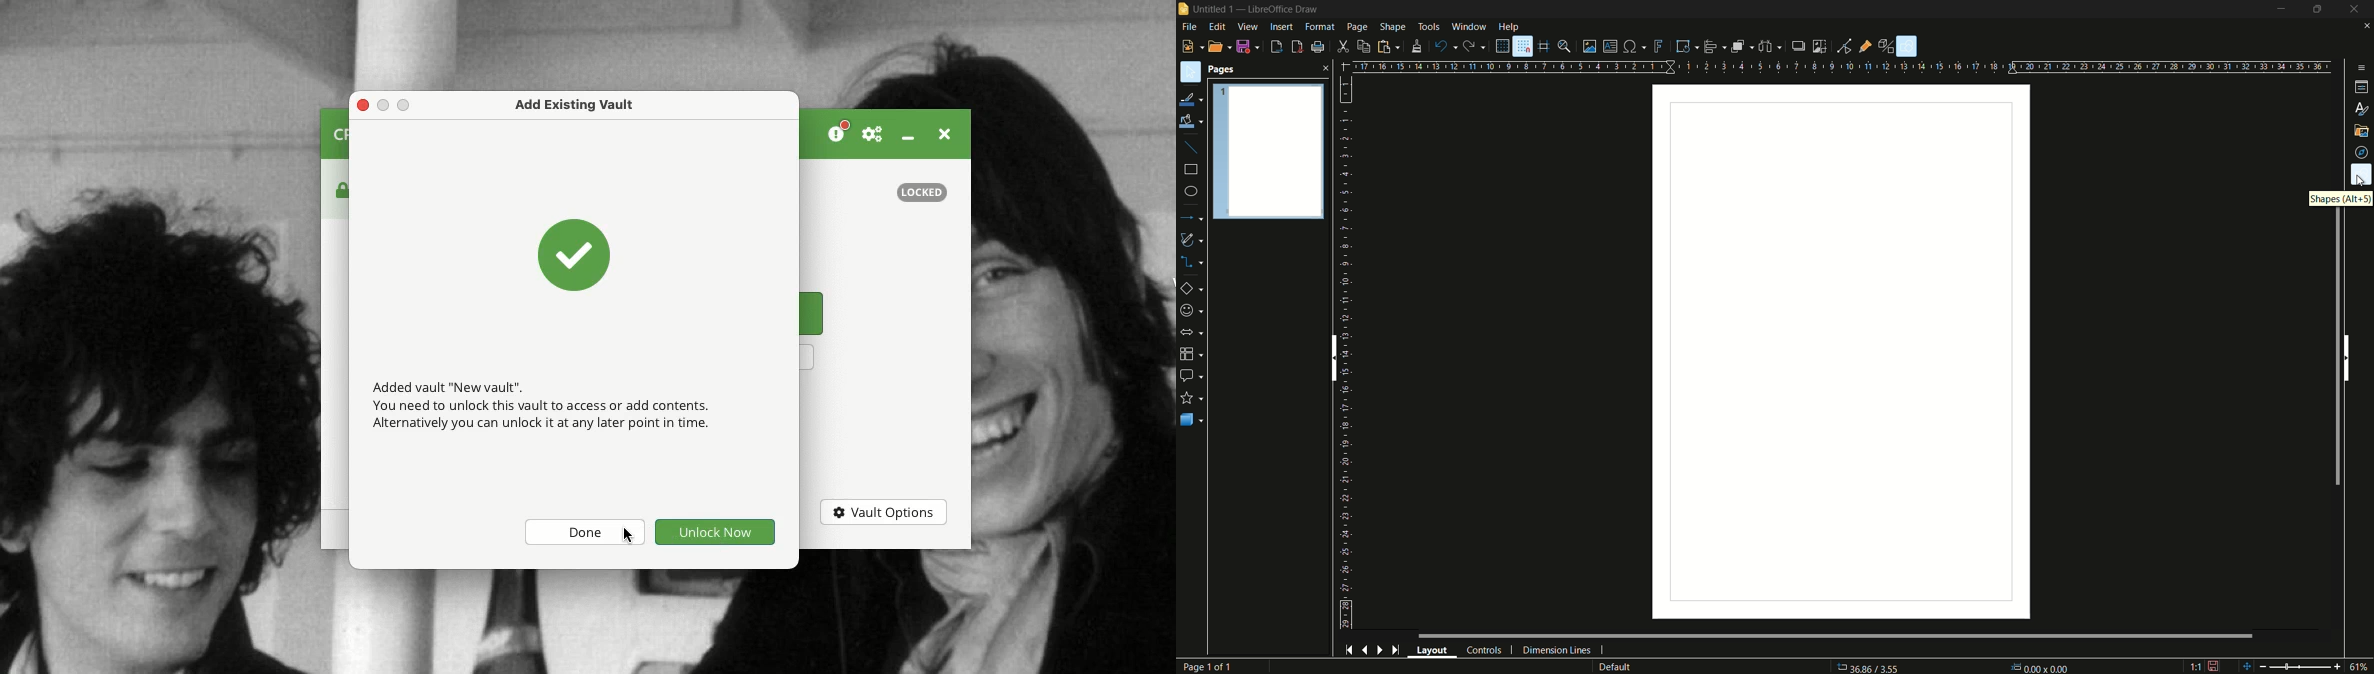 The width and height of the screenshot is (2380, 700). What do you see at coordinates (2337, 348) in the screenshot?
I see `scroll bar` at bounding box center [2337, 348].